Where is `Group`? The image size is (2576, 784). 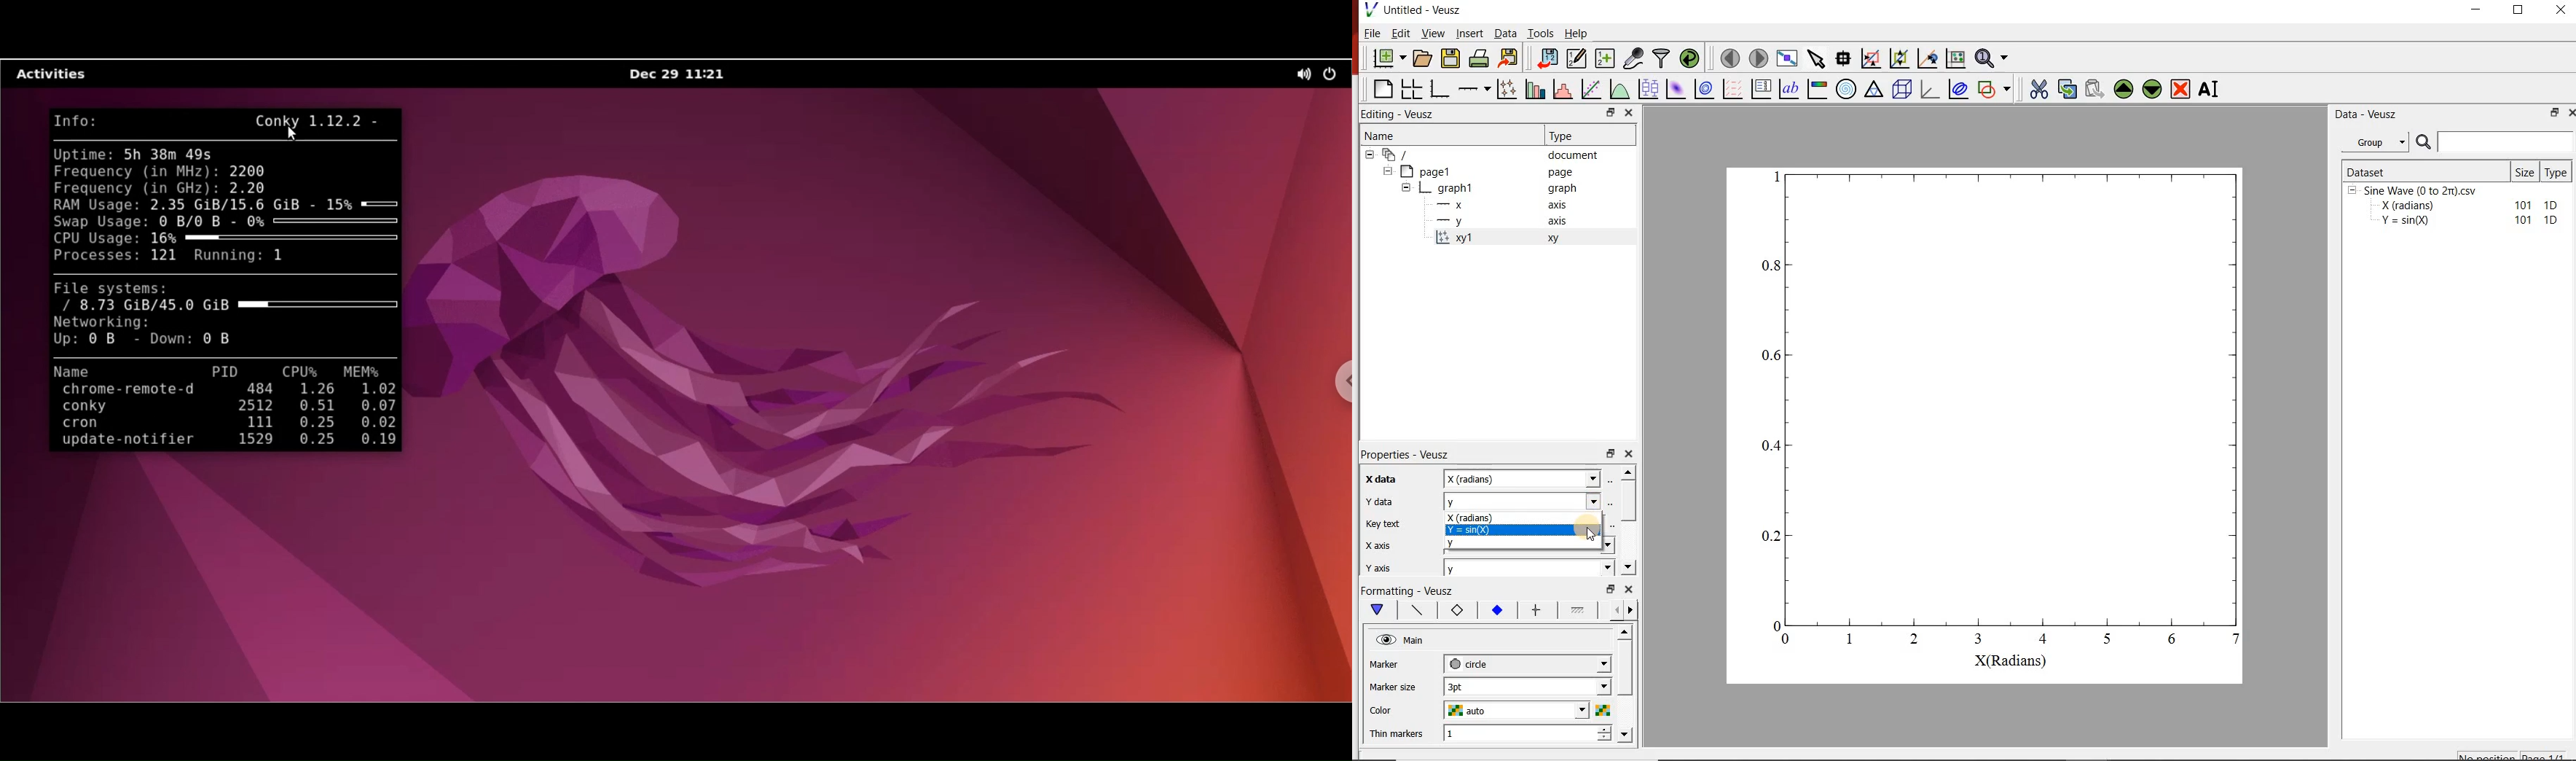 Group is located at coordinates (2379, 142).